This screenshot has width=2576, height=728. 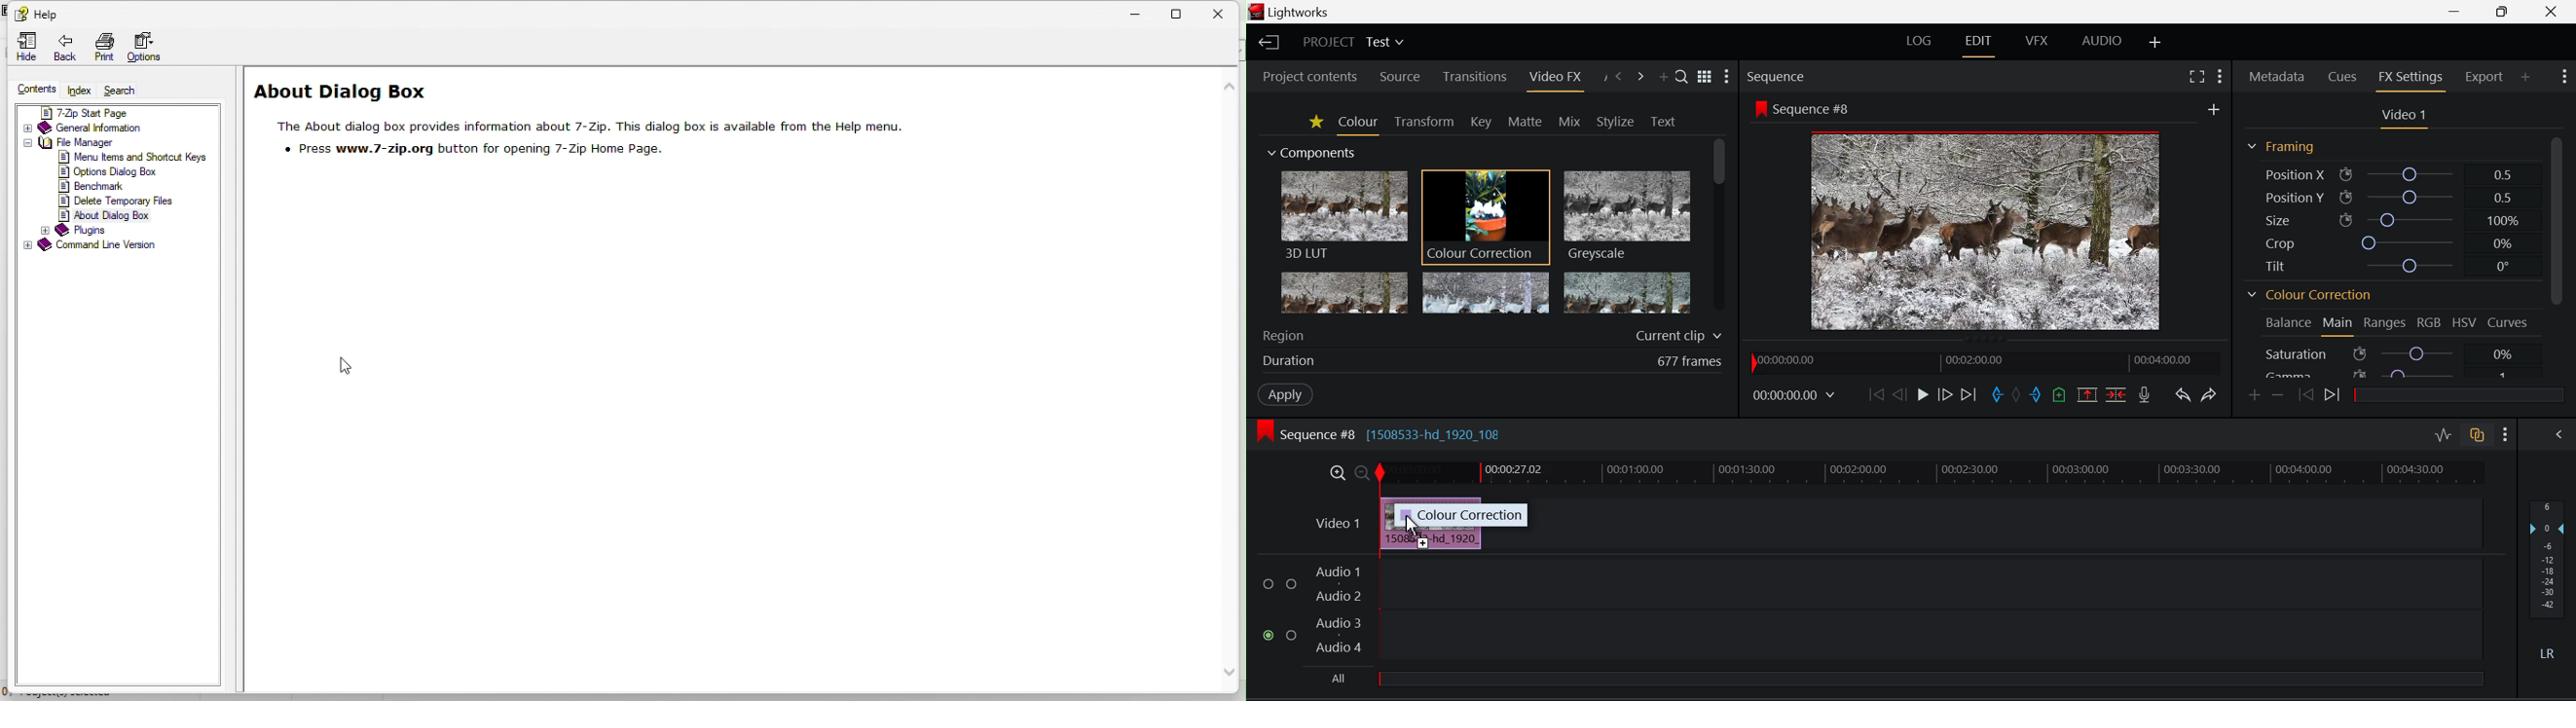 I want to click on Clip Inserted, so click(x=1430, y=541).